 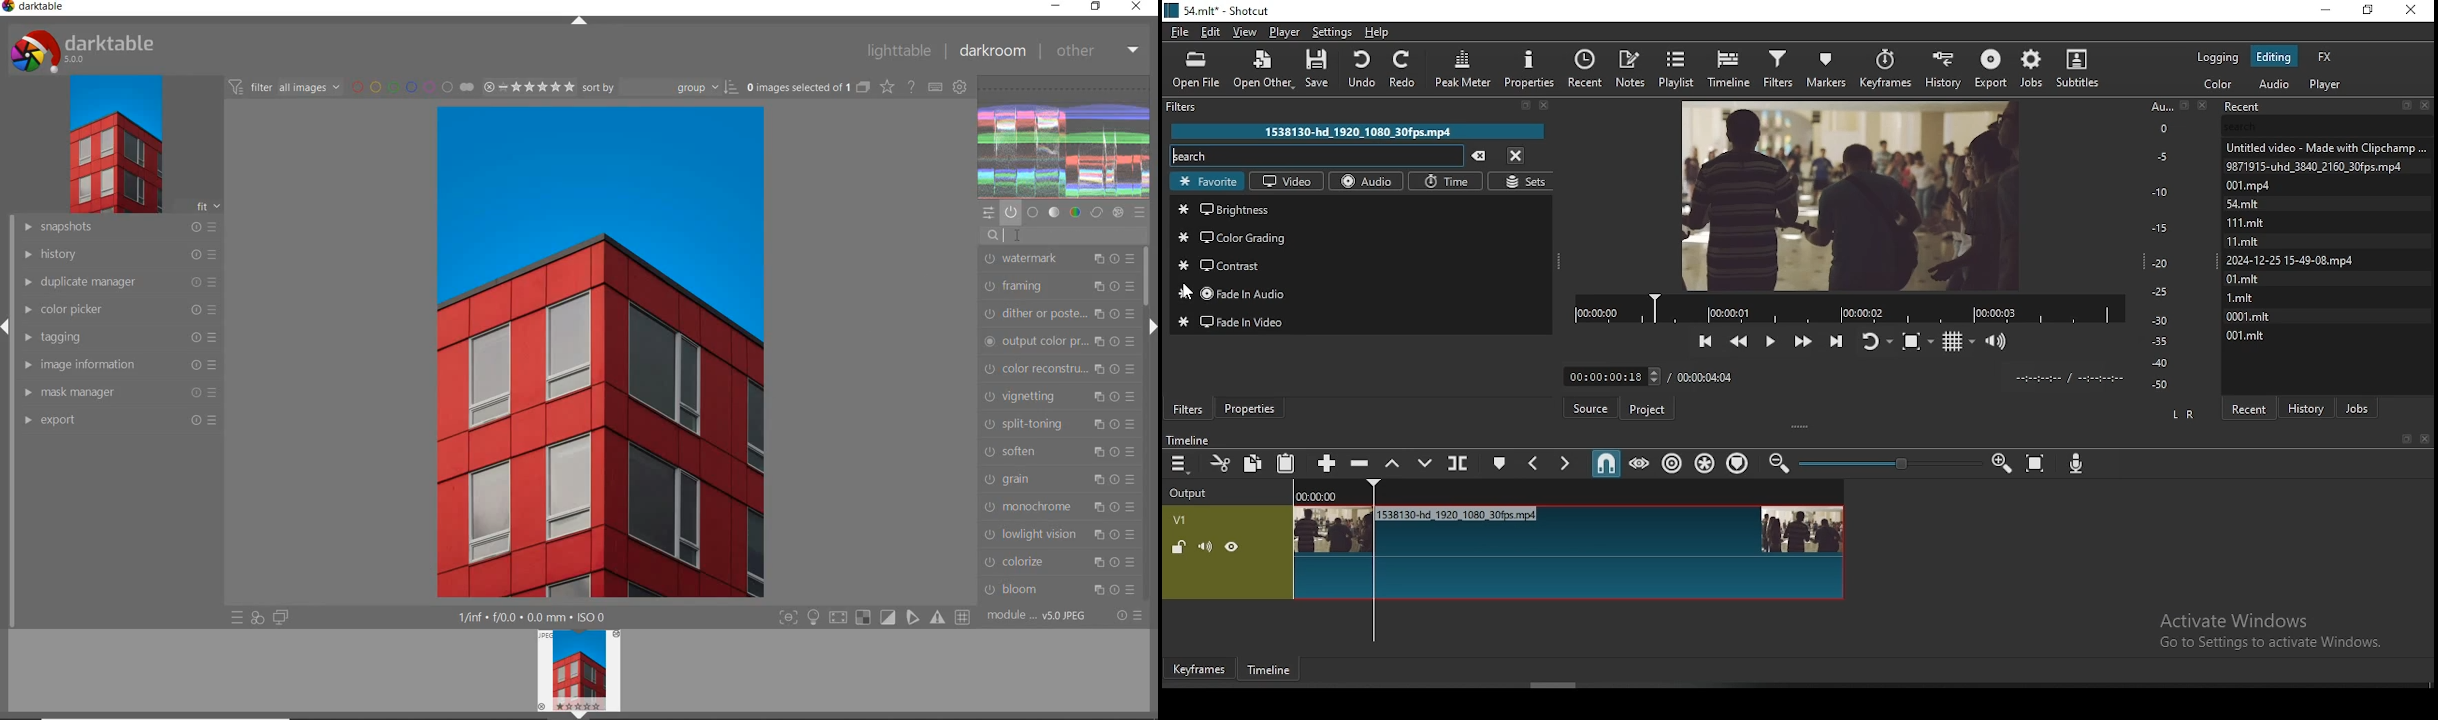 I want to click on skip to the next point, so click(x=1835, y=341).